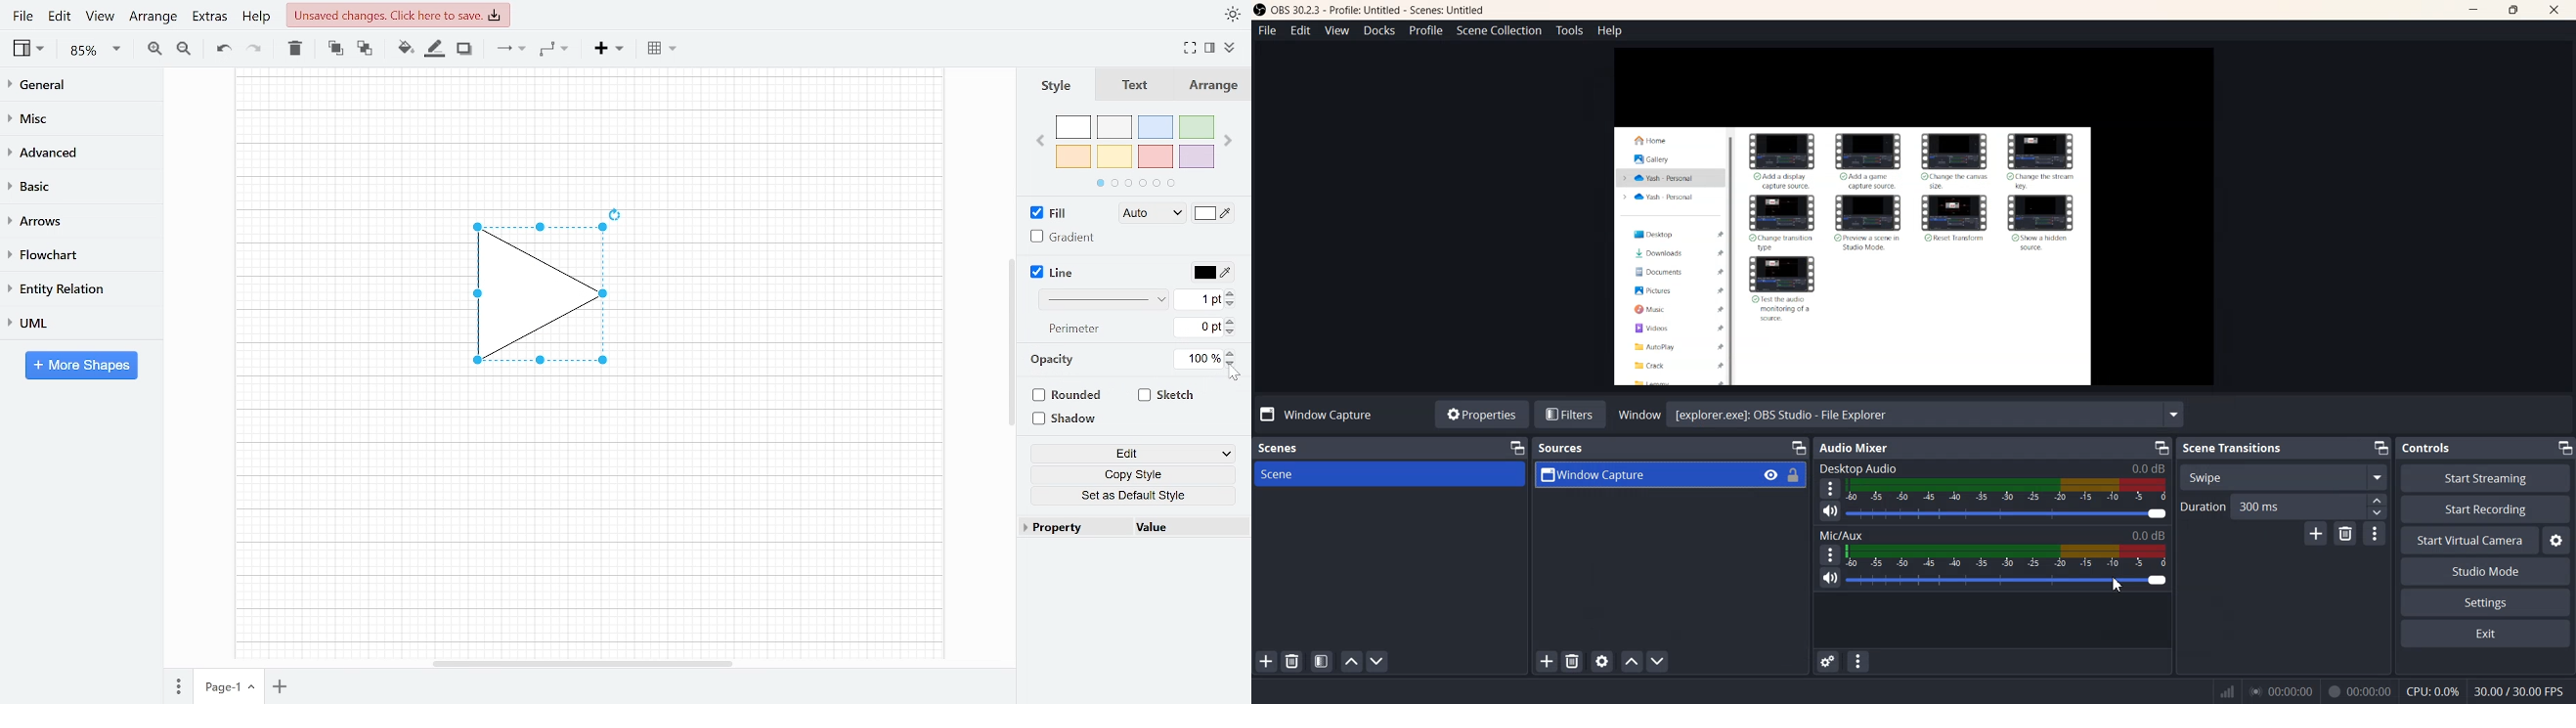 Image resolution: width=2576 pixels, height=728 pixels. I want to click on red, so click(1156, 157).